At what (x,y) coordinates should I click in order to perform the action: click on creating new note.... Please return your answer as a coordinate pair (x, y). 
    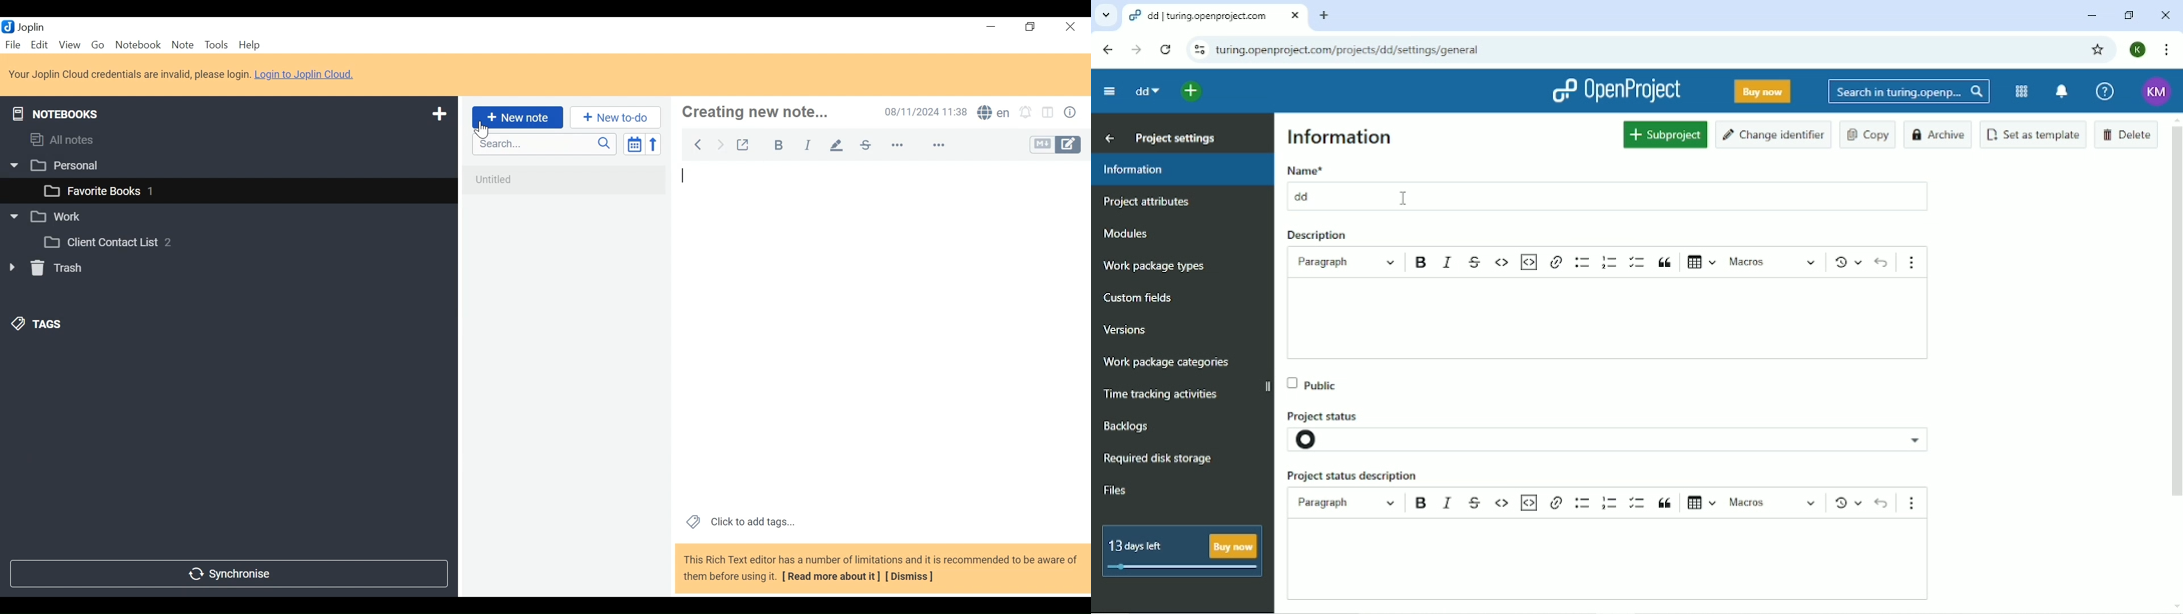
    Looking at the image, I should click on (773, 113).